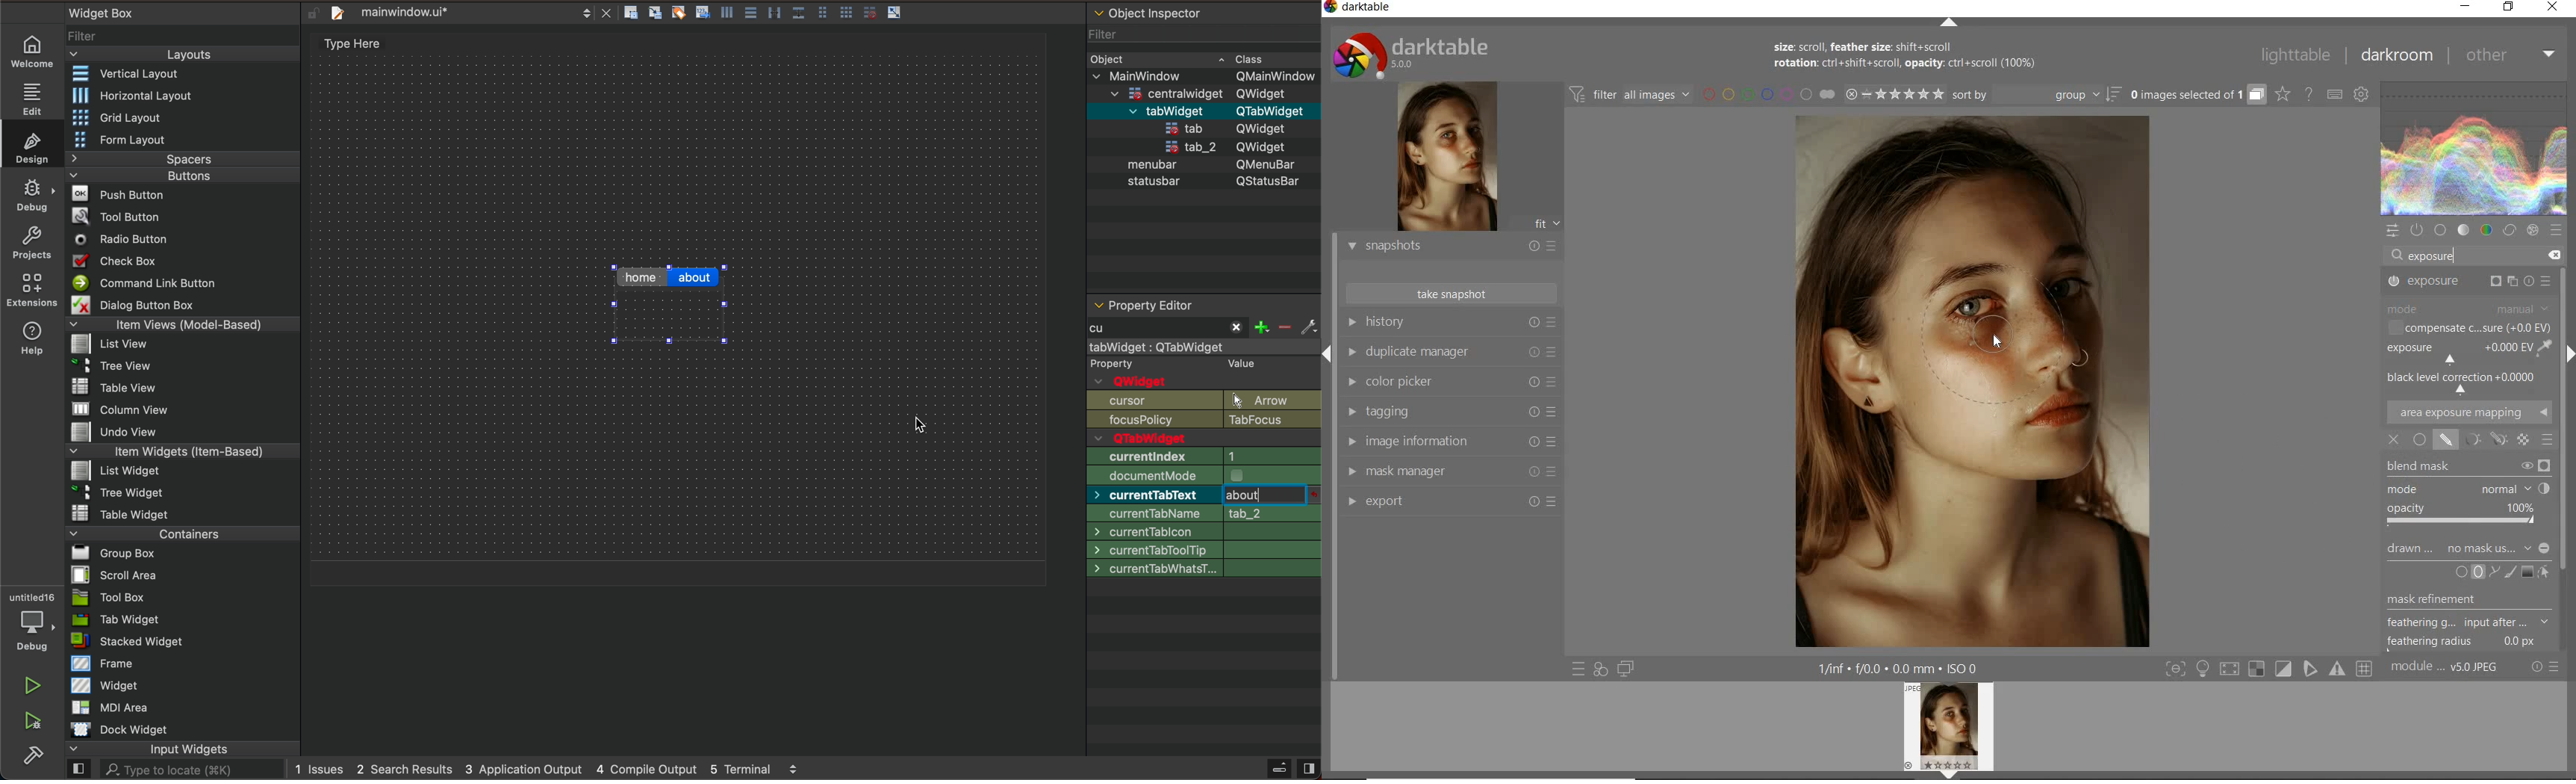 This screenshot has height=784, width=2576. What do you see at coordinates (2532, 230) in the screenshot?
I see `effect` at bounding box center [2532, 230].